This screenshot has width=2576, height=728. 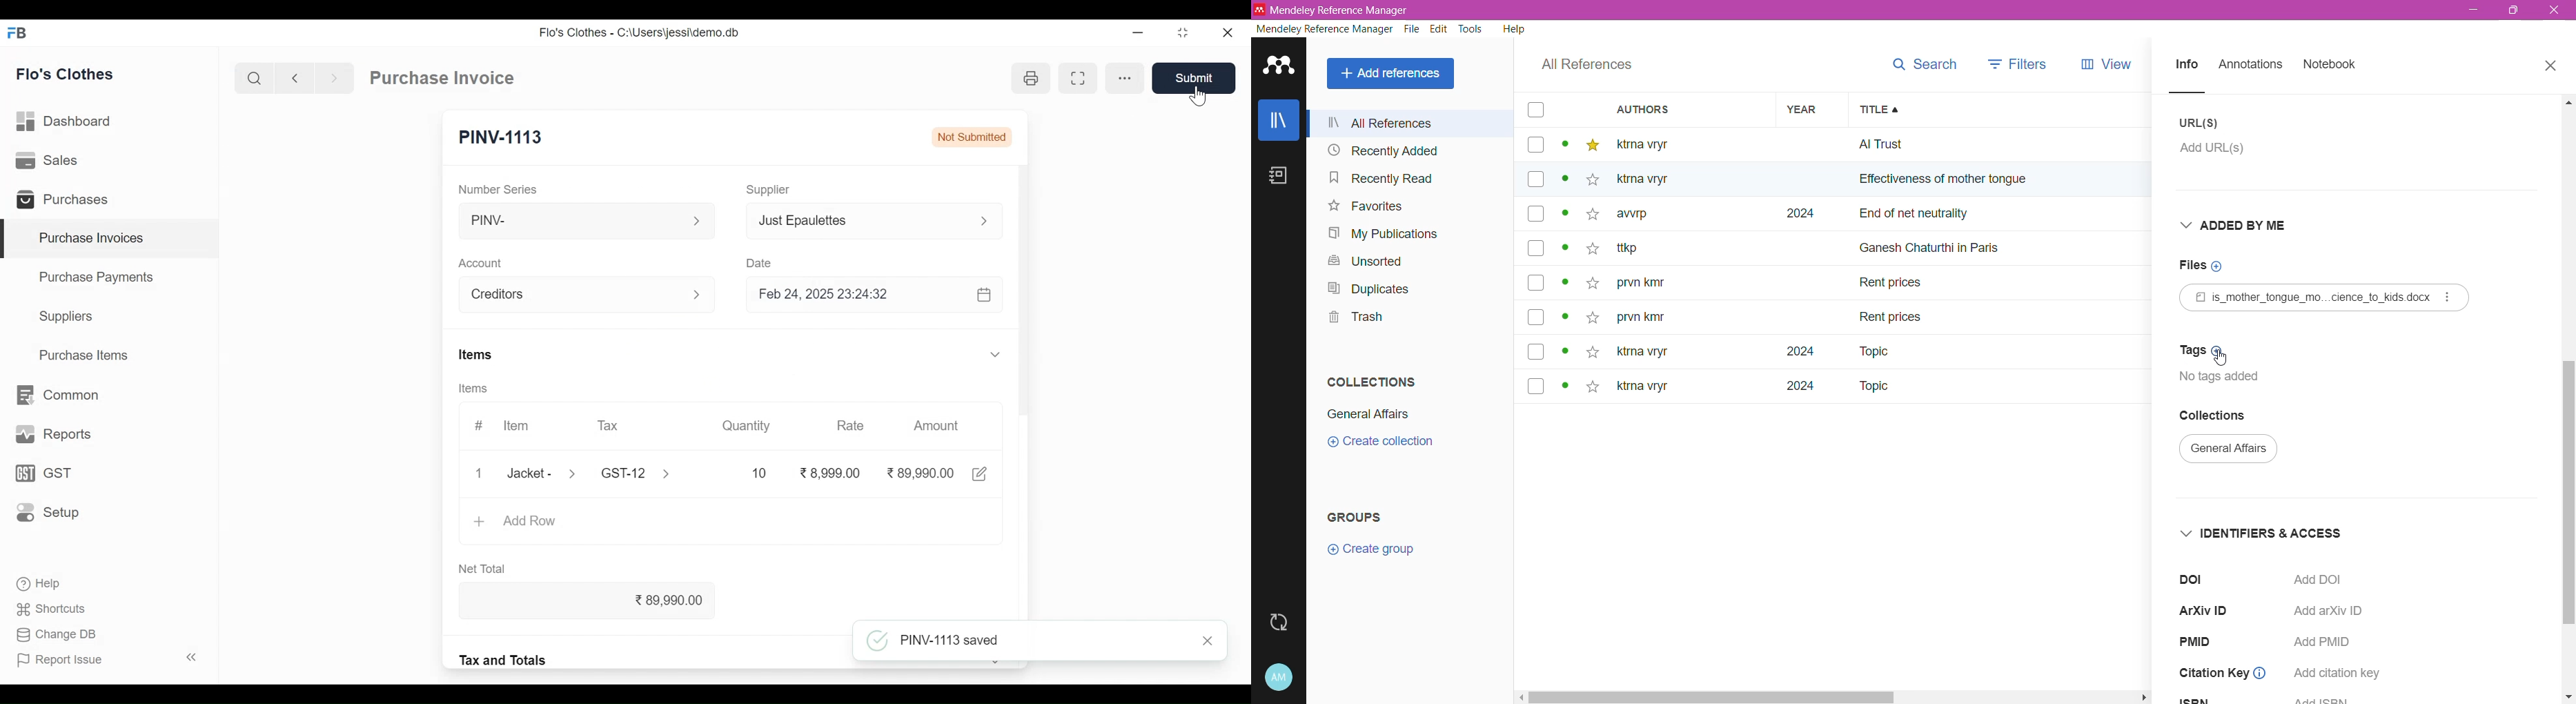 What do you see at coordinates (980, 474) in the screenshot?
I see `Edit` at bounding box center [980, 474].